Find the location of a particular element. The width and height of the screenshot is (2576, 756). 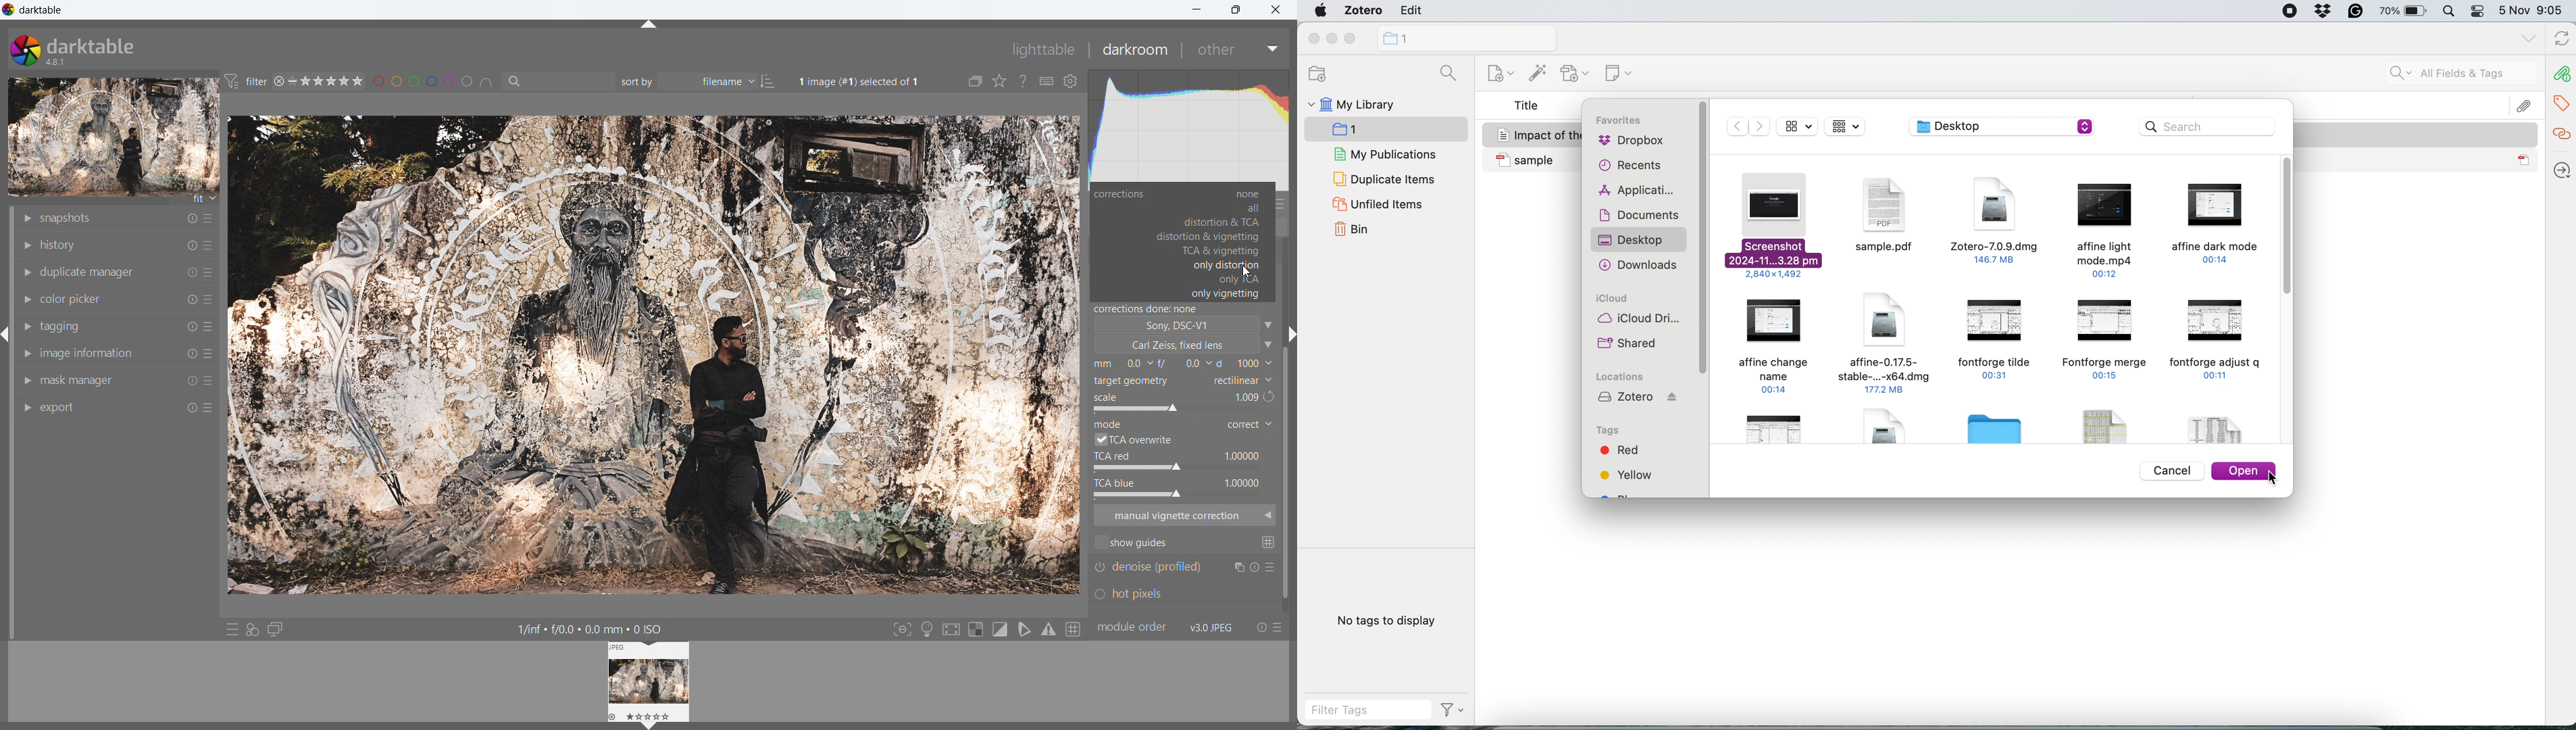

desktop is located at coordinates (1640, 238).